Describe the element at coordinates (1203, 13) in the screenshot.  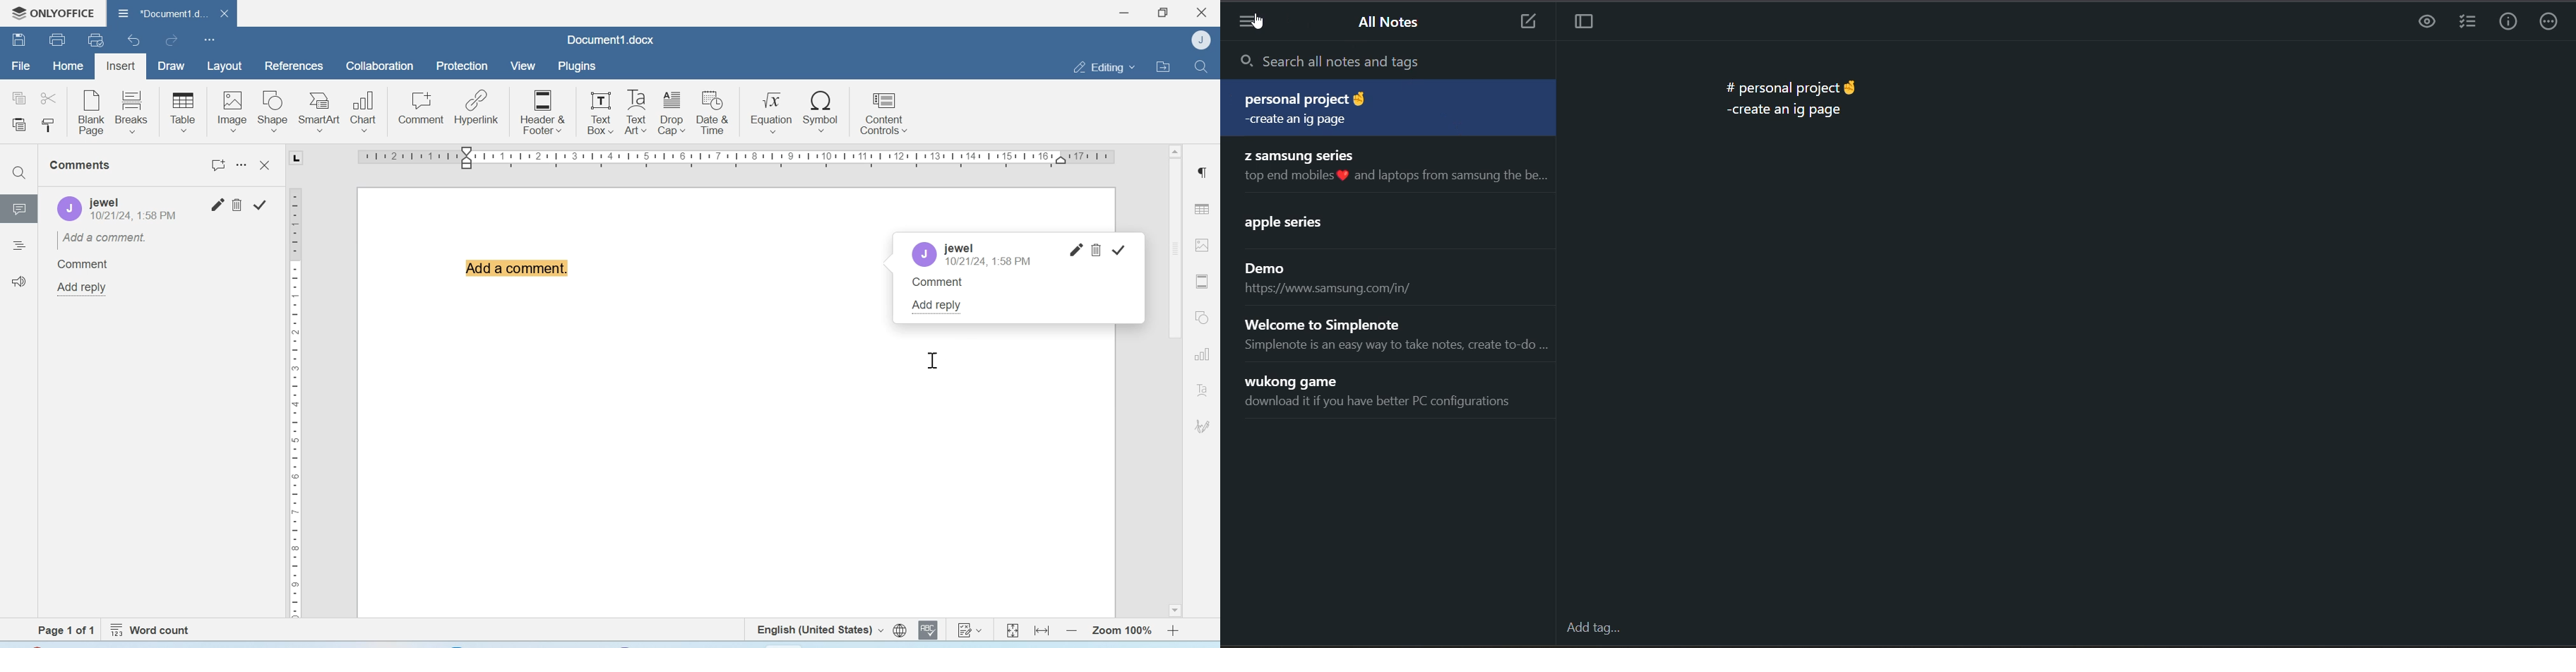
I see `Close` at that location.